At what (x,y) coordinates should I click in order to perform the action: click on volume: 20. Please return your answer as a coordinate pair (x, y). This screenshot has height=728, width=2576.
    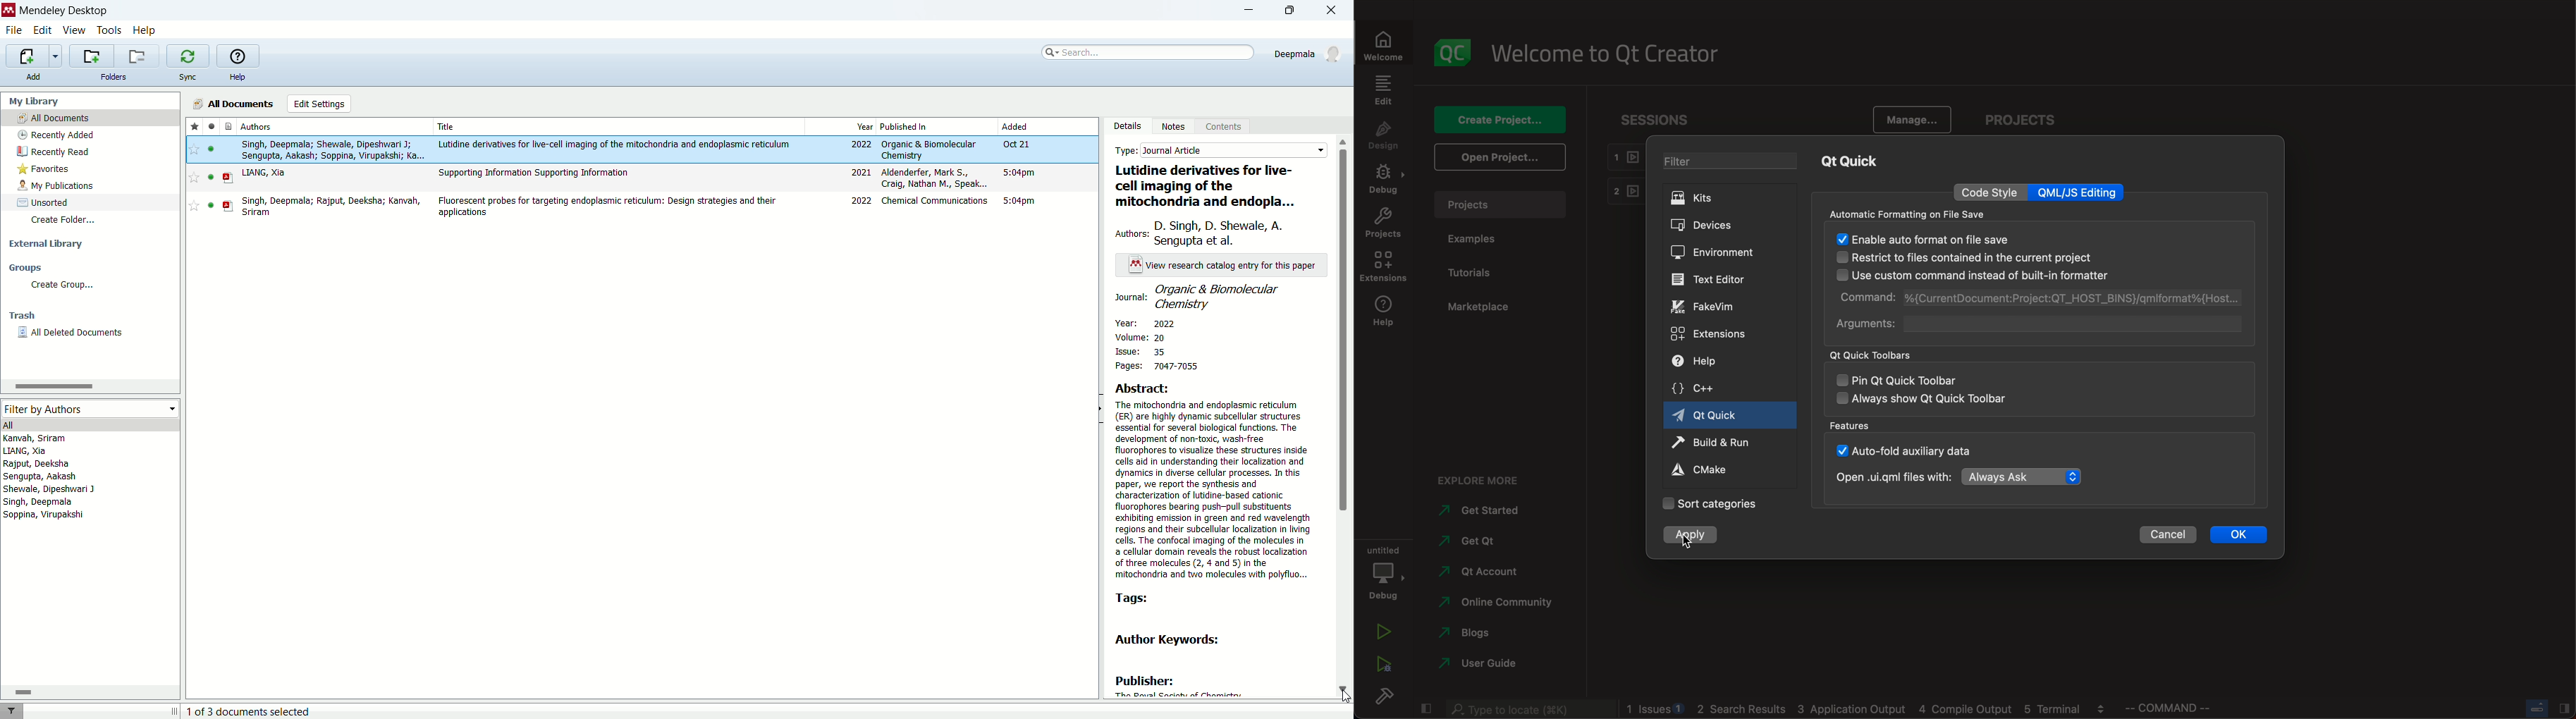
    Looking at the image, I should click on (1160, 338).